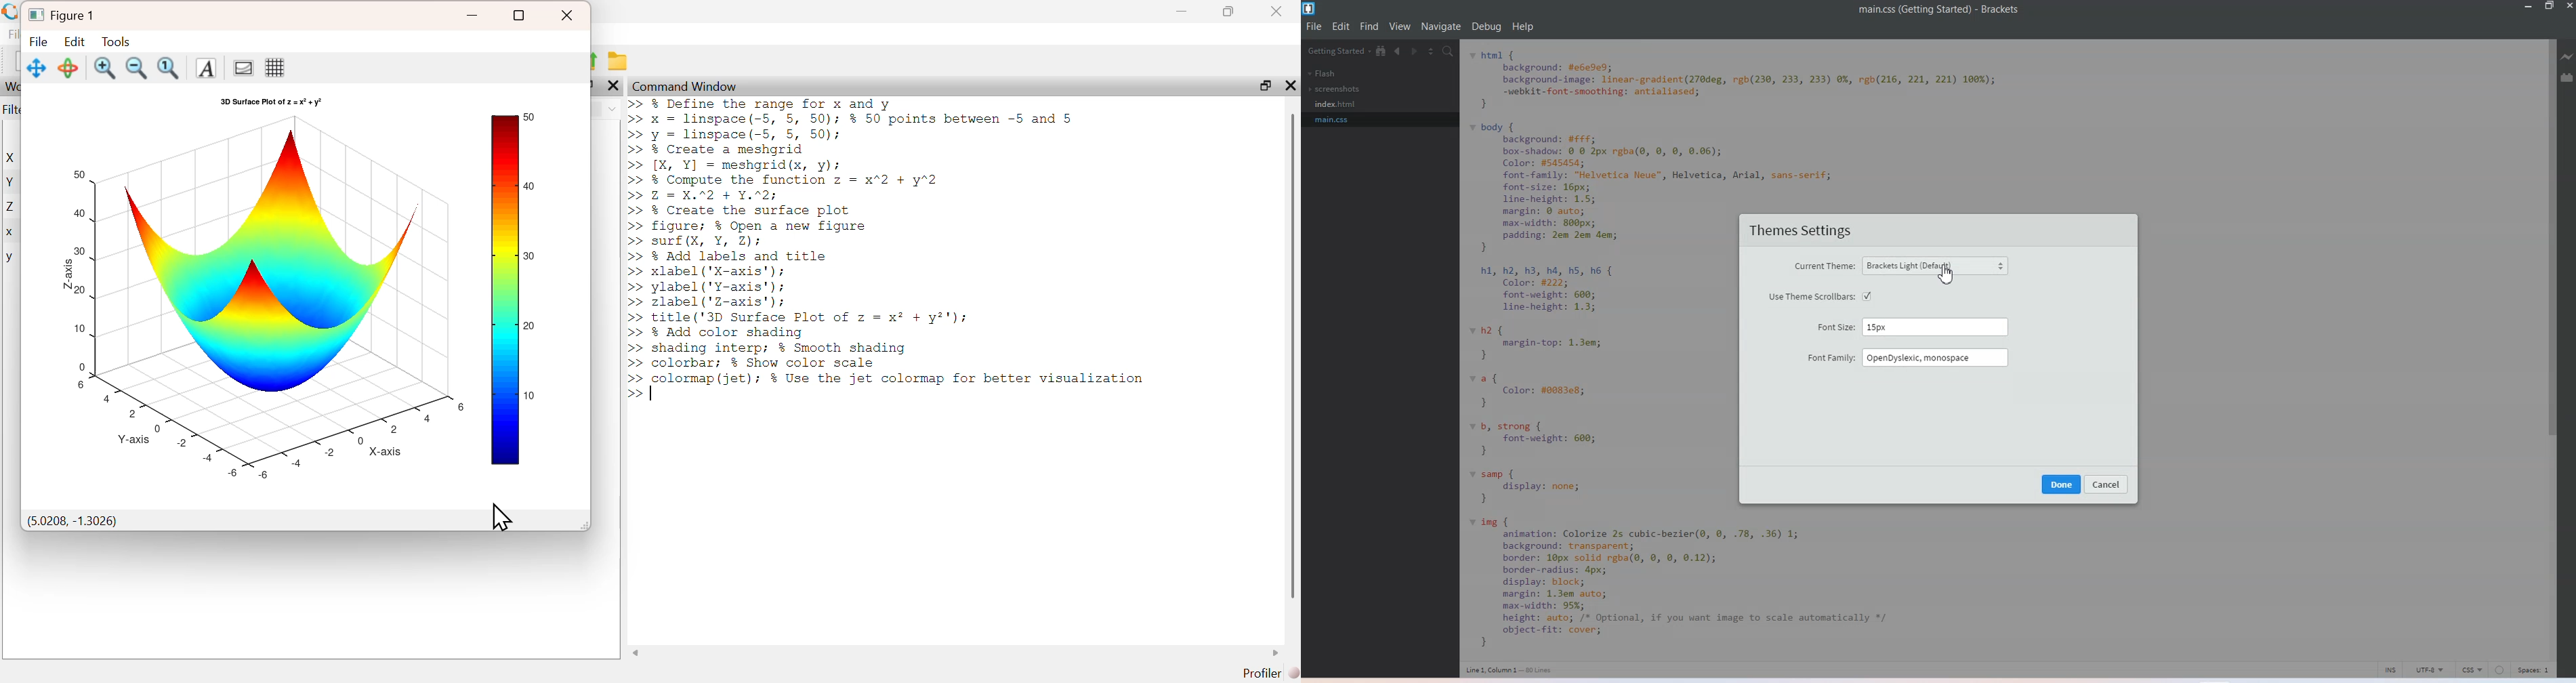  What do you see at coordinates (636, 653) in the screenshot?
I see `scroll left` at bounding box center [636, 653].